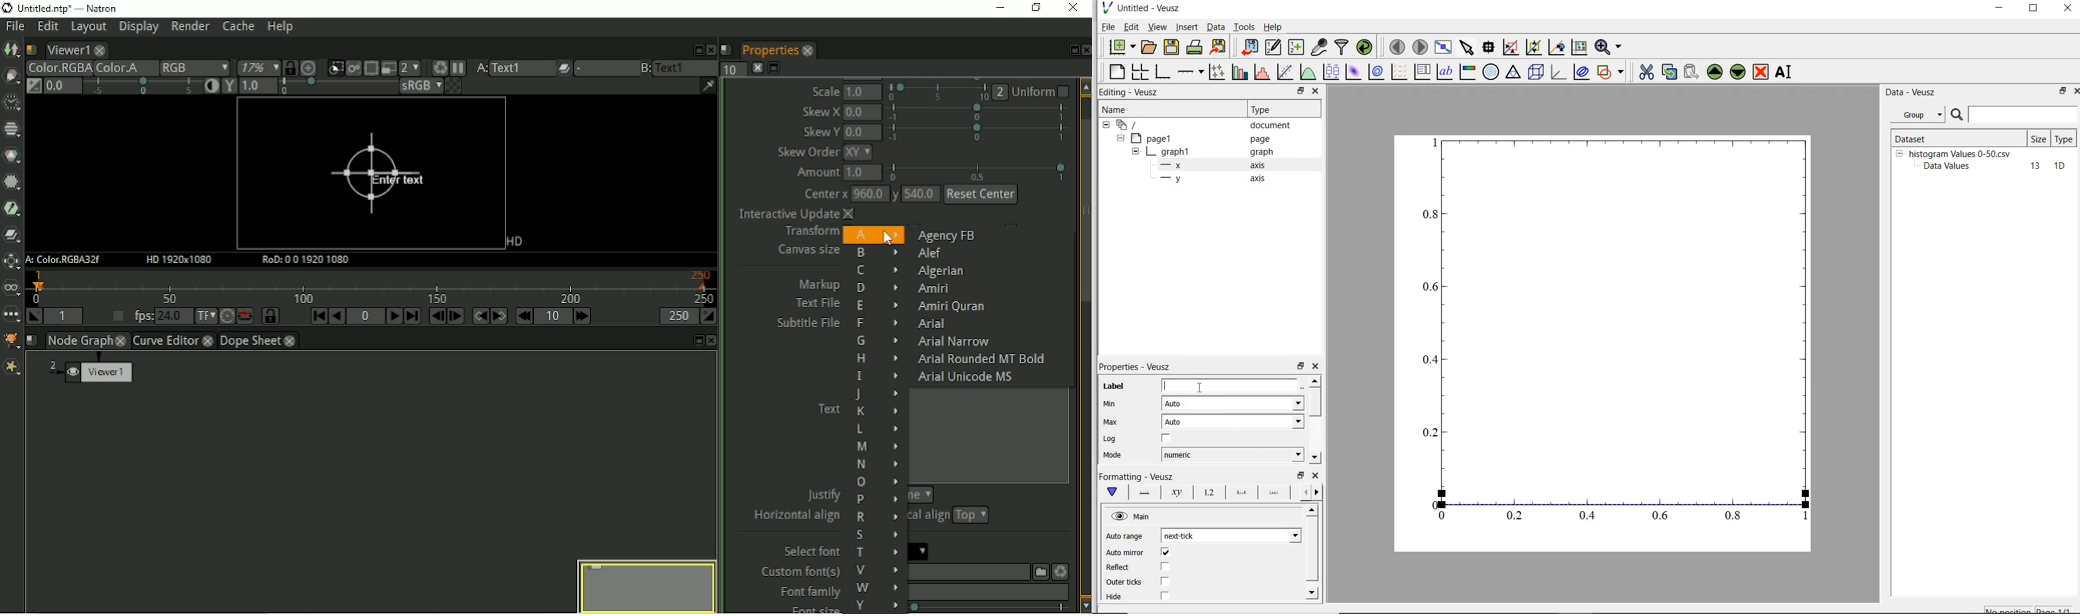 The width and height of the screenshot is (2100, 616). Describe the element at coordinates (93, 374) in the screenshot. I see `Viewer 1` at that location.